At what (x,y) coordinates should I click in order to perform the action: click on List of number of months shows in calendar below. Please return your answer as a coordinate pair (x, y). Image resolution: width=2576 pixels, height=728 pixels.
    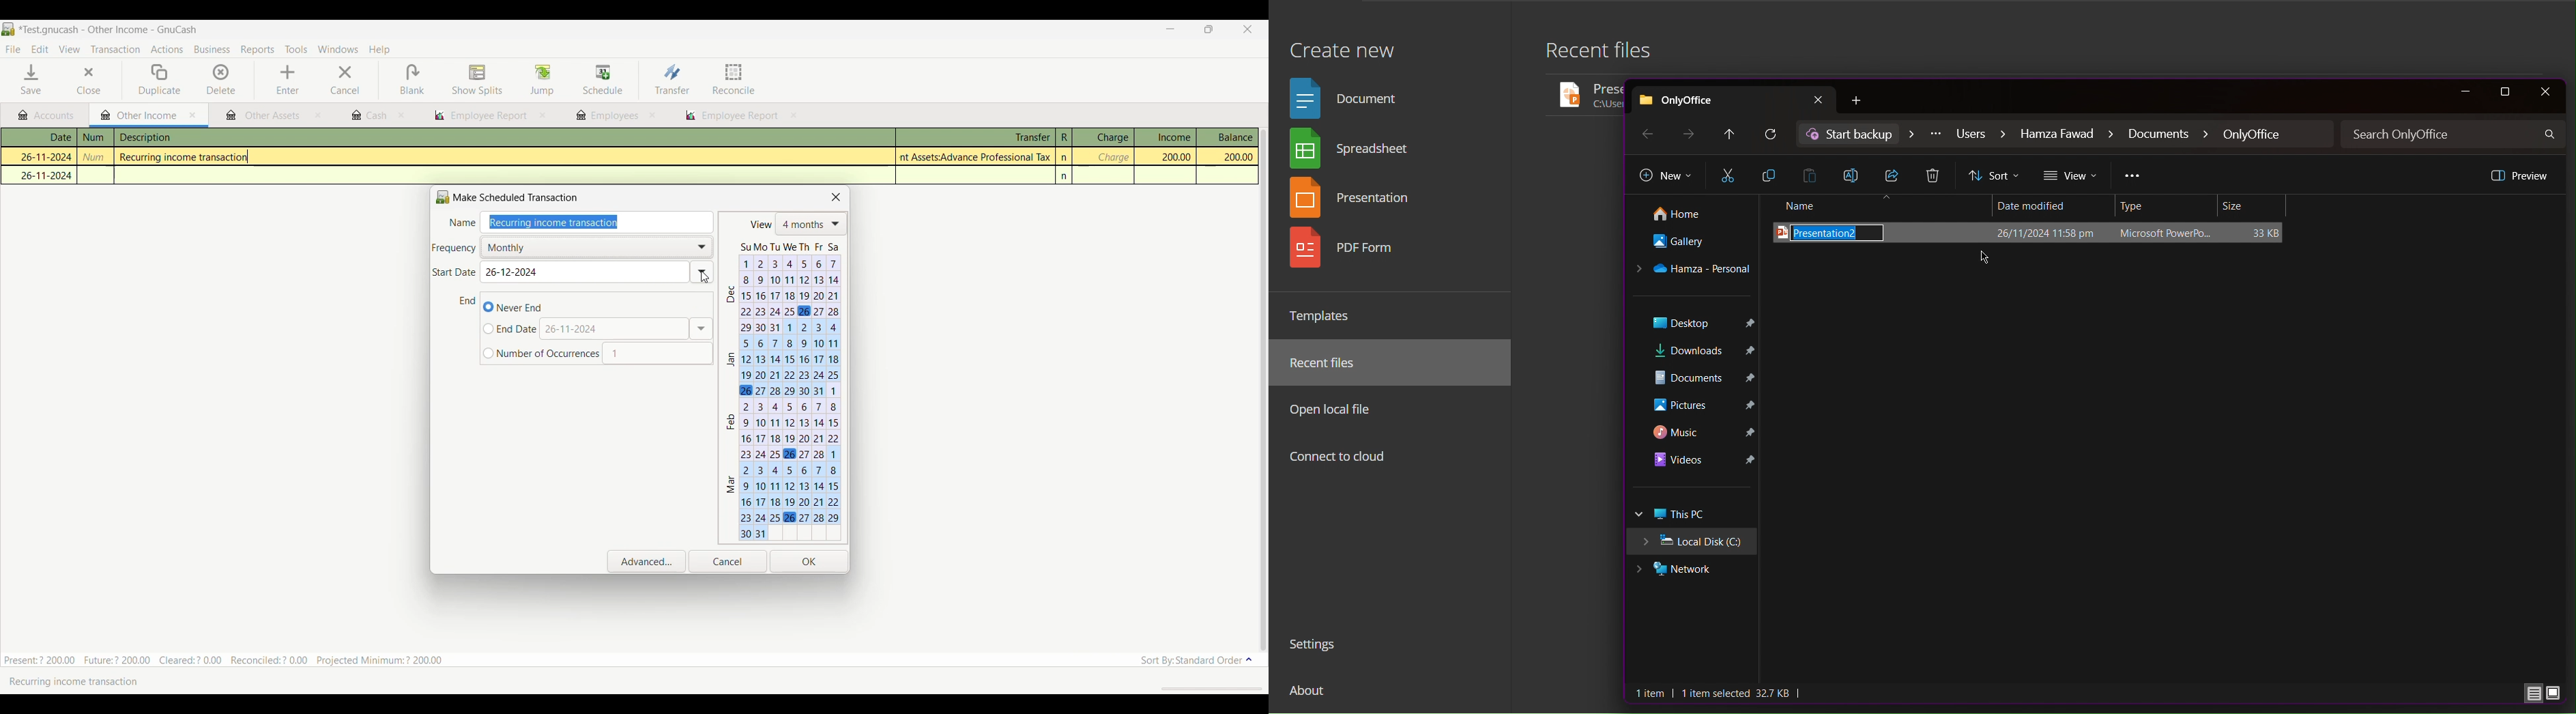
    Looking at the image, I should click on (812, 224).